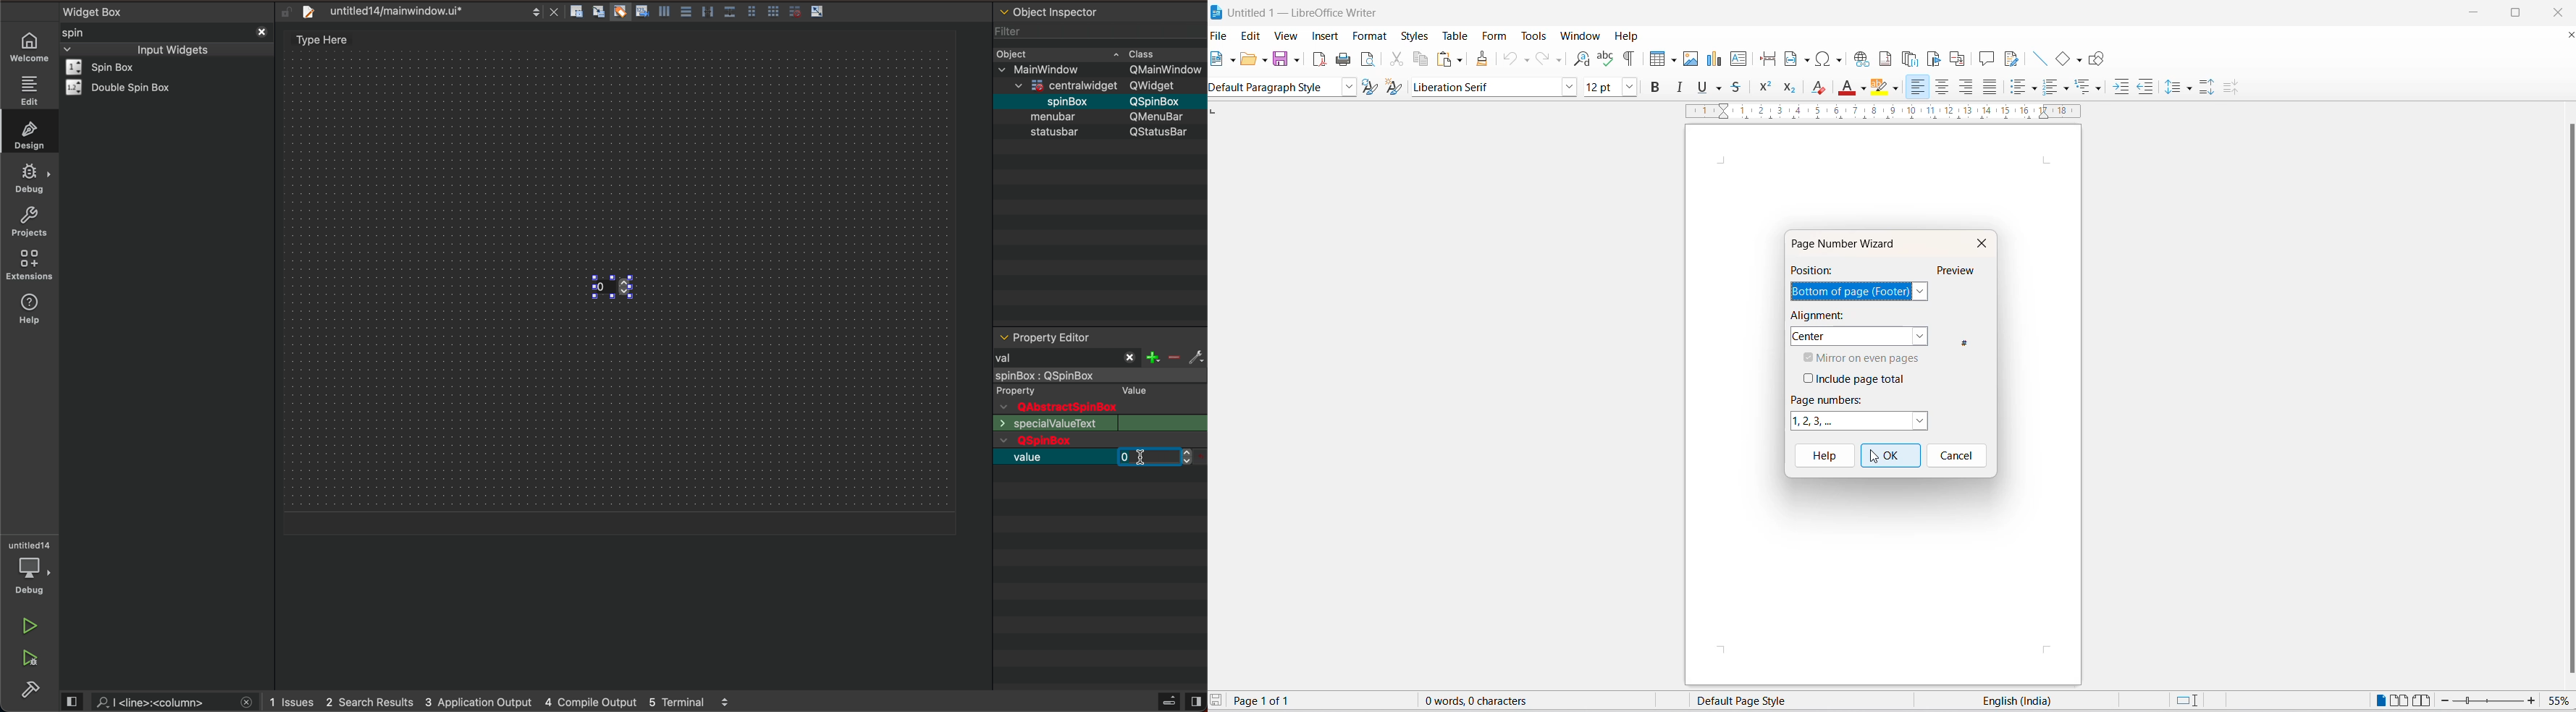 This screenshot has height=728, width=2576. I want to click on cancel, so click(1959, 457).